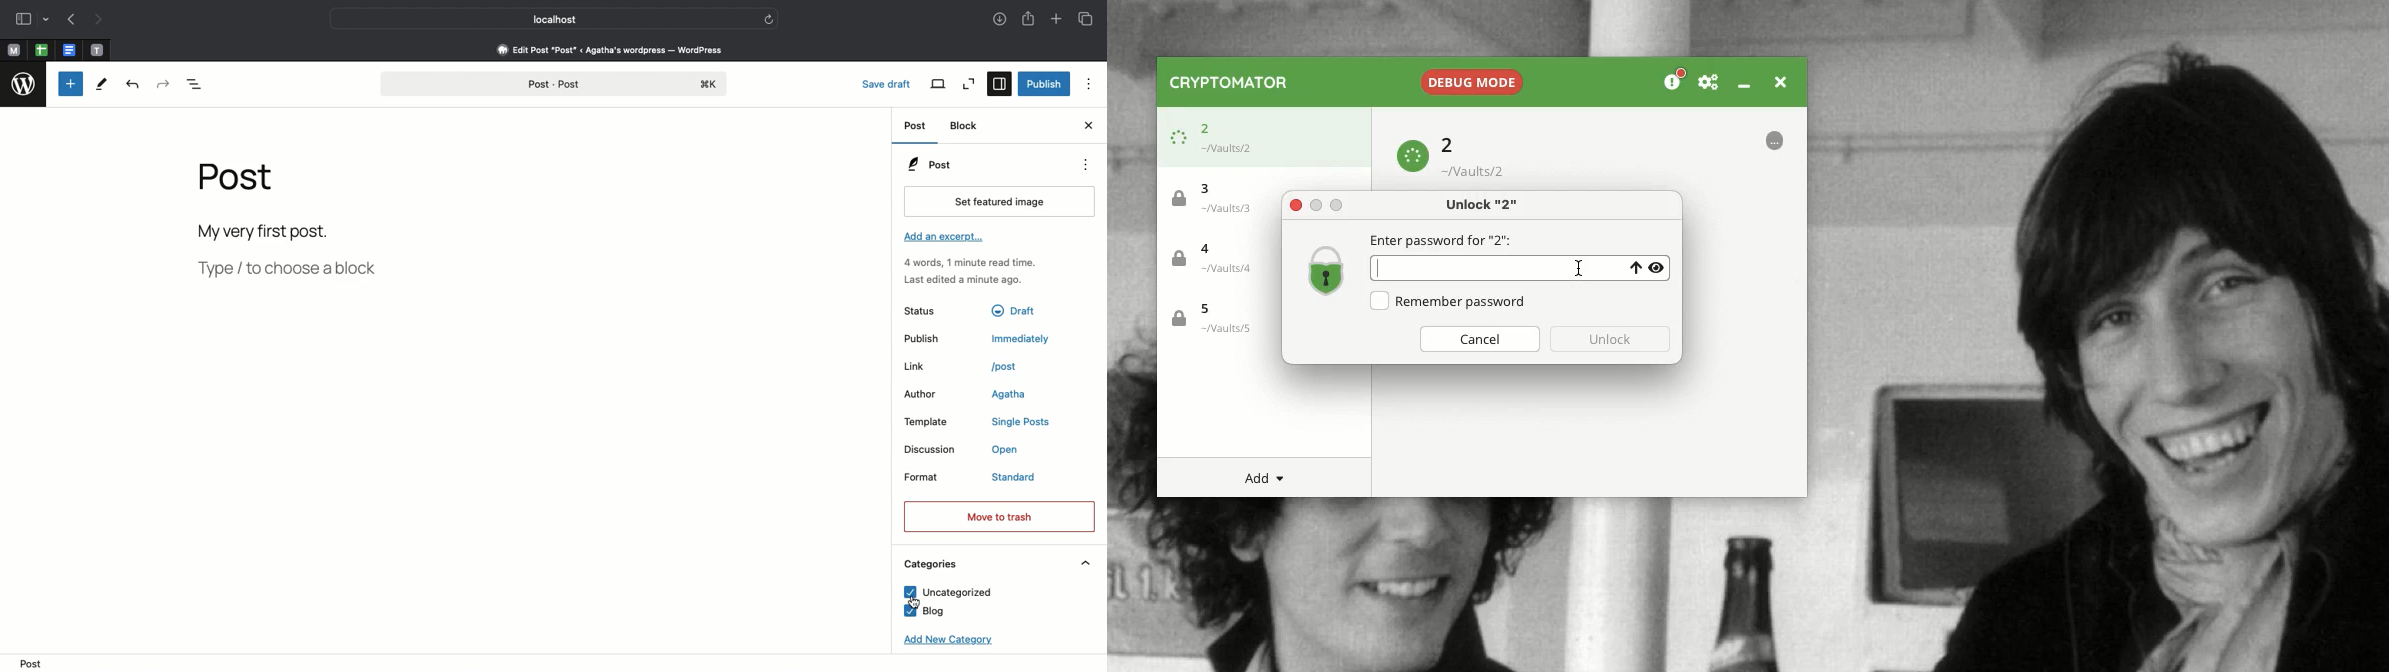  Describe the element at coordinates (1478, 340) in the screenshot. I see `Cancel` at that location.